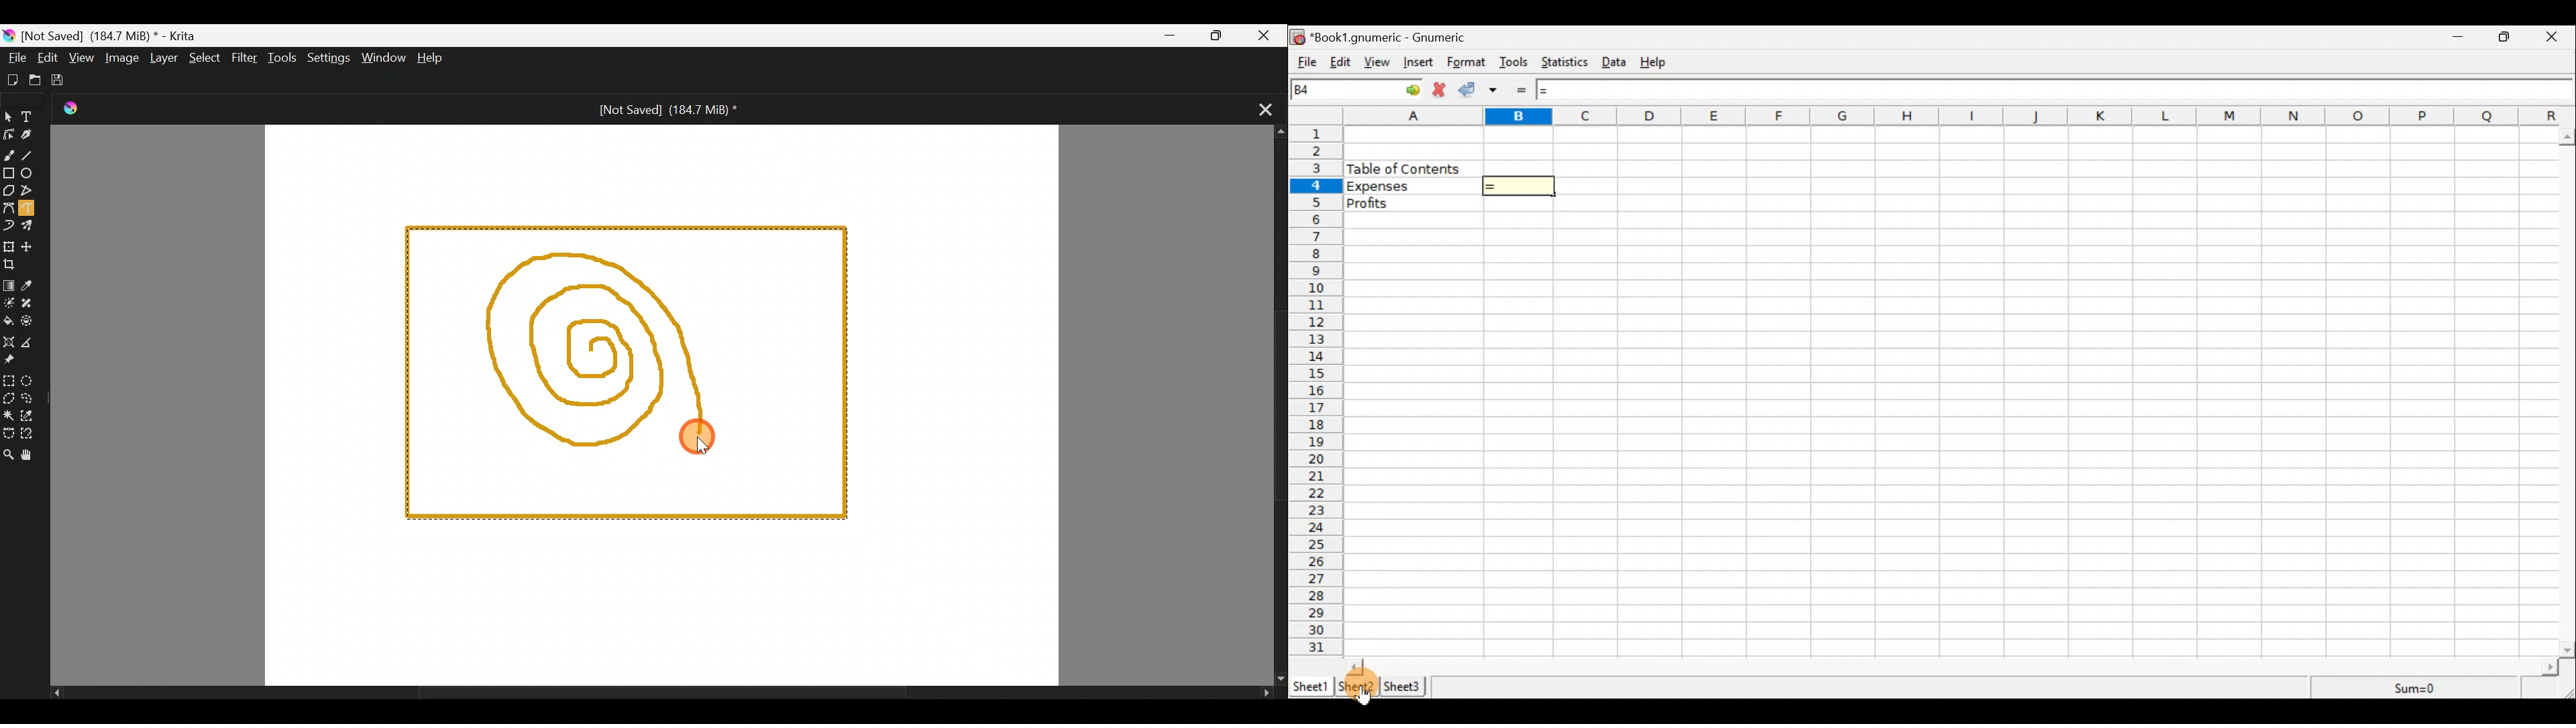  I want to click on Freehand path tool, so click(38, 211).